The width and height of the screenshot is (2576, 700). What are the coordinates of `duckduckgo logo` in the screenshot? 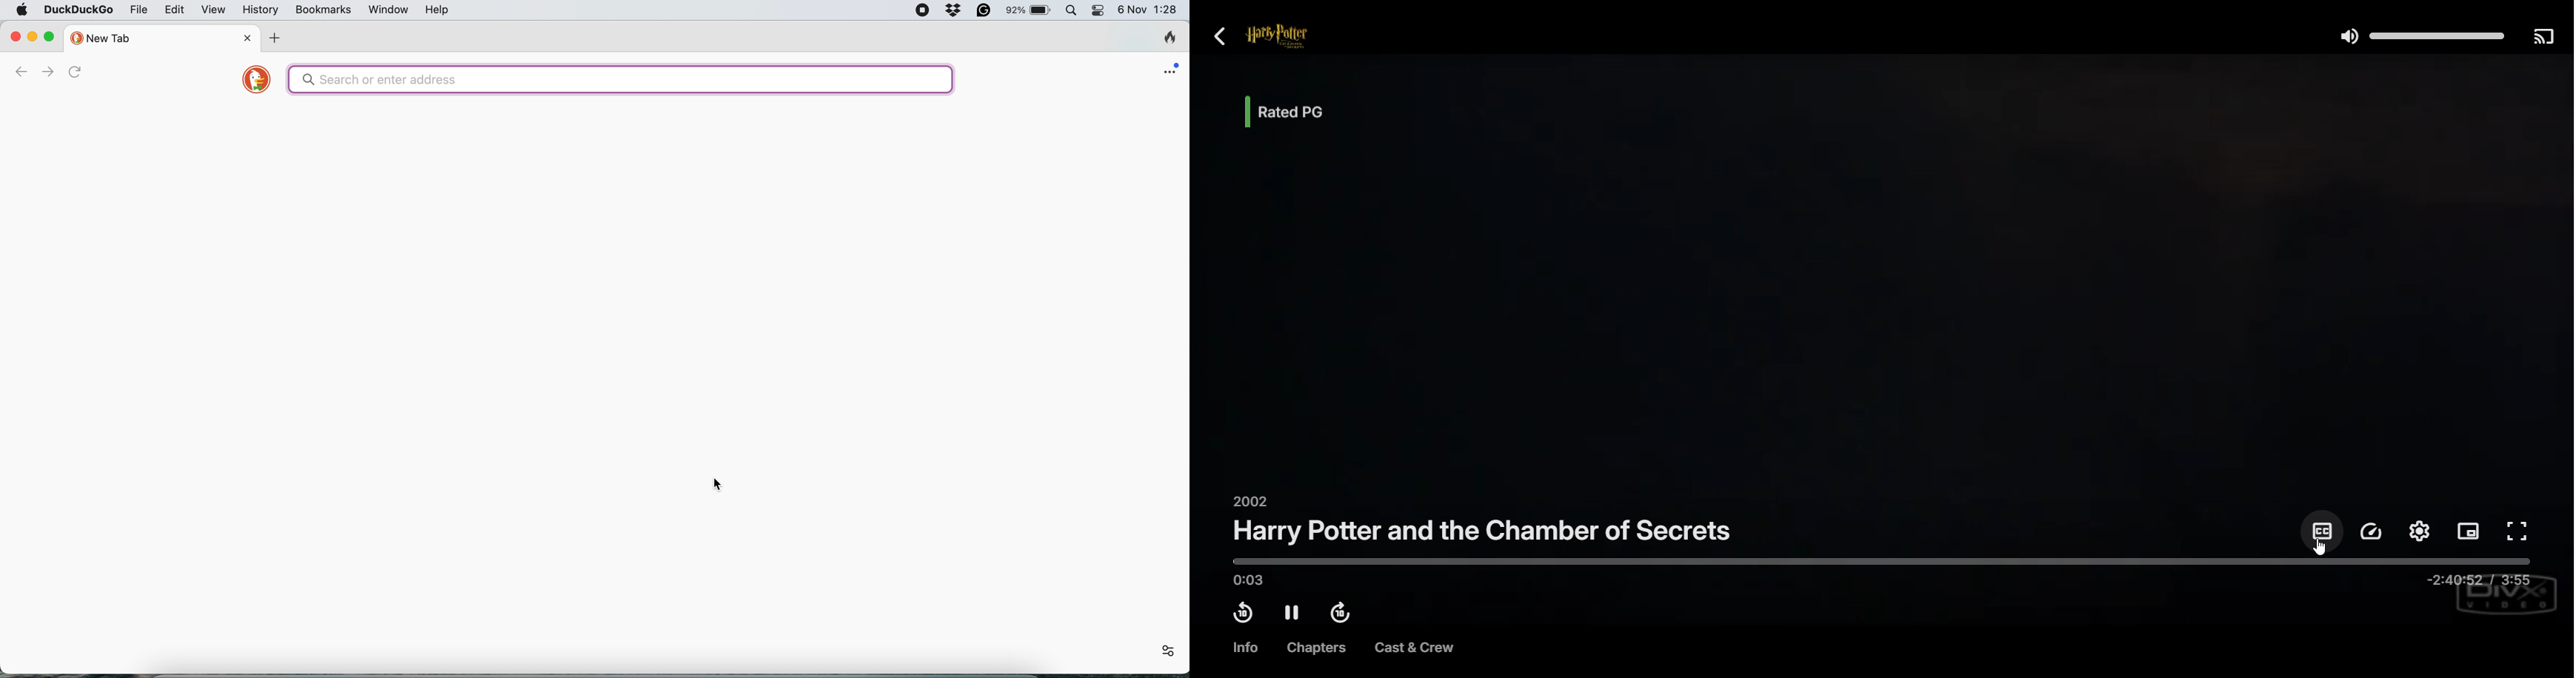 It's located at (251, 82).